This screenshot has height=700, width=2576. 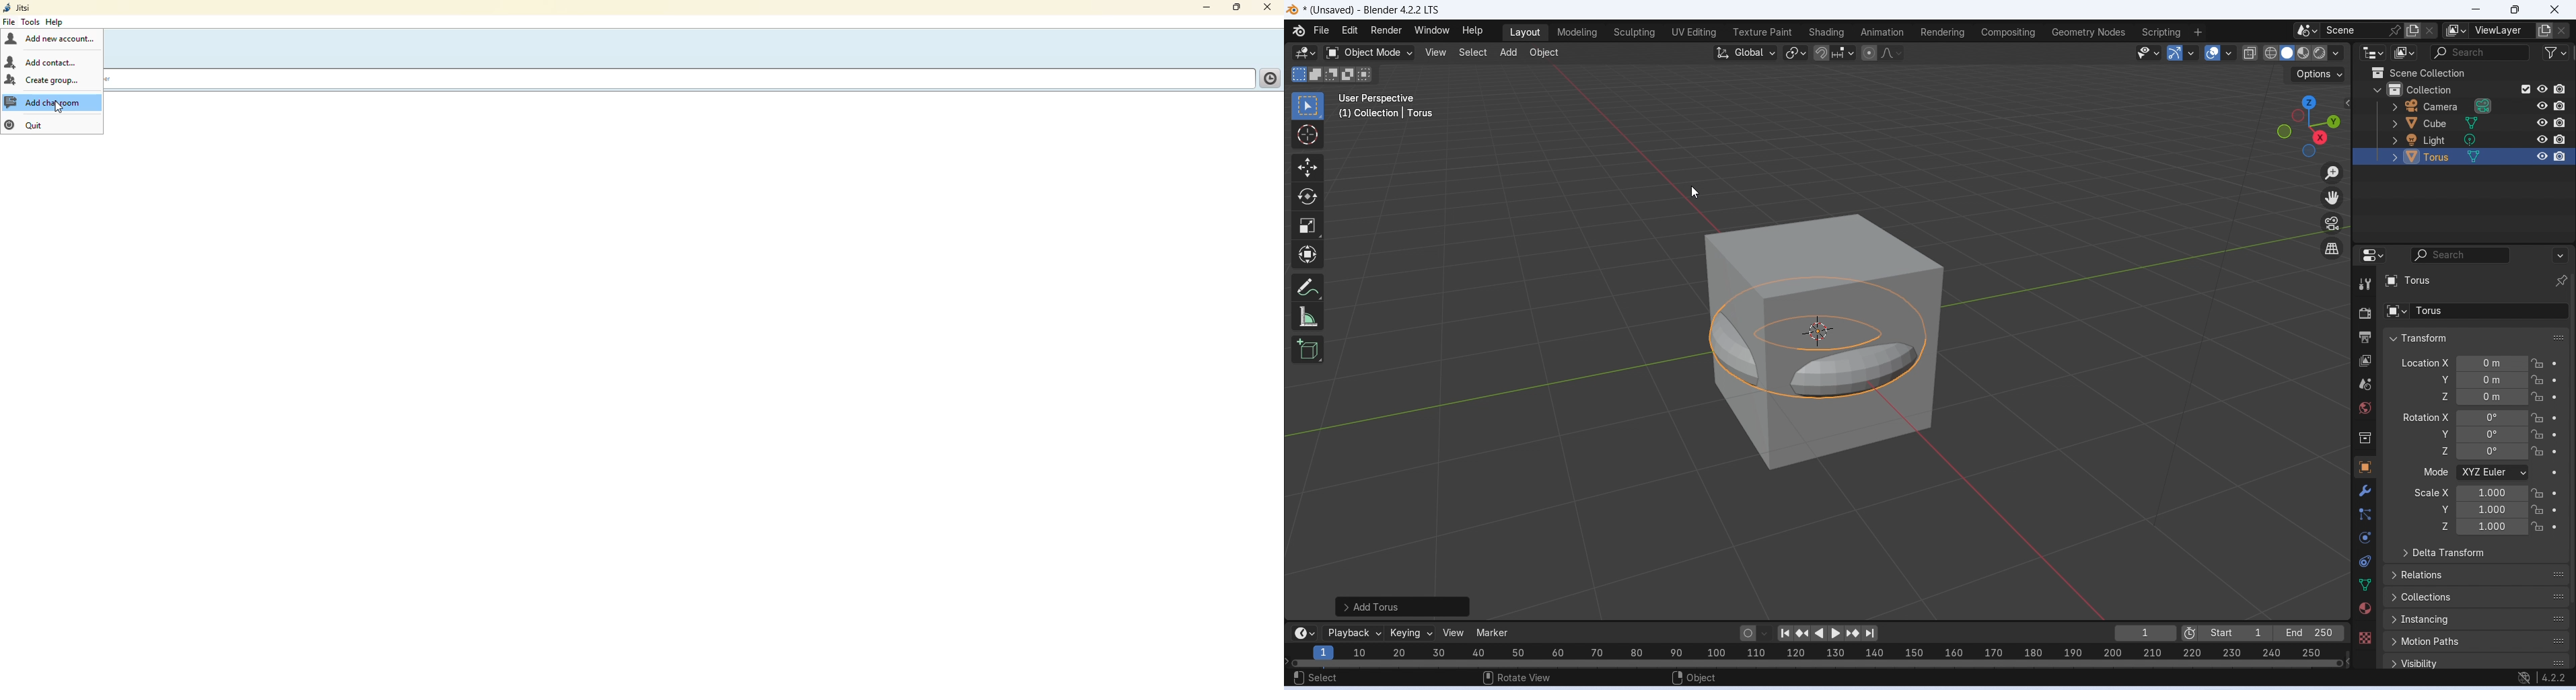 What do you see at coordinates (2509, 452) in the screenshot?
I see `Rotation Z` at bounding box center [2509, 452].